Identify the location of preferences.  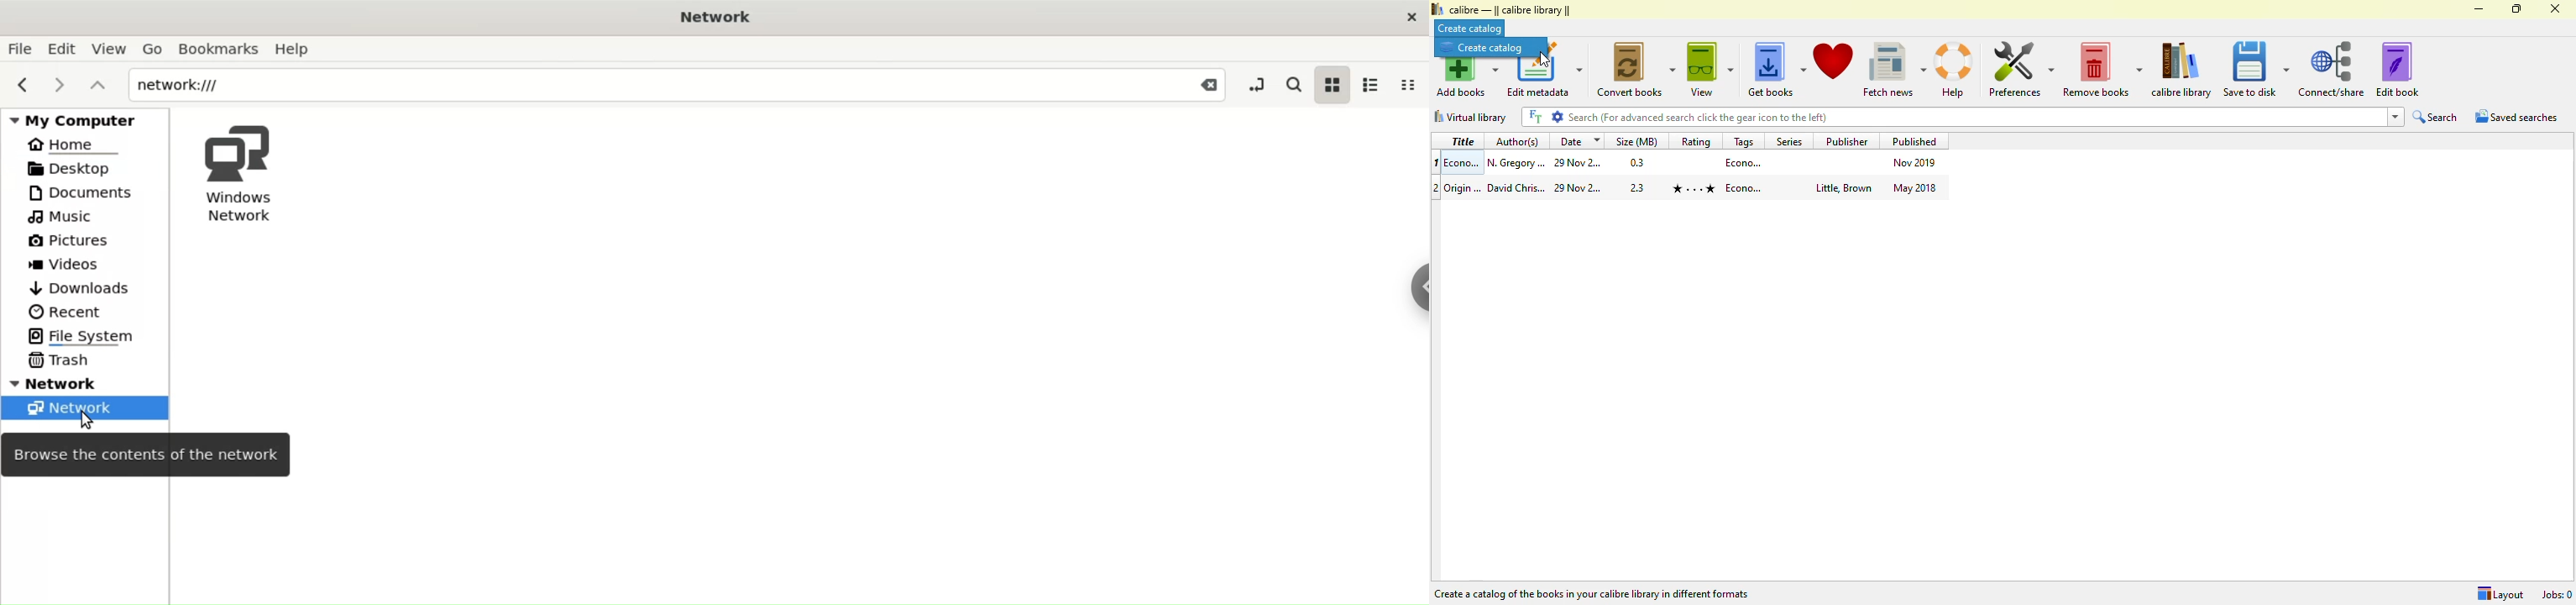
(2020, 68).